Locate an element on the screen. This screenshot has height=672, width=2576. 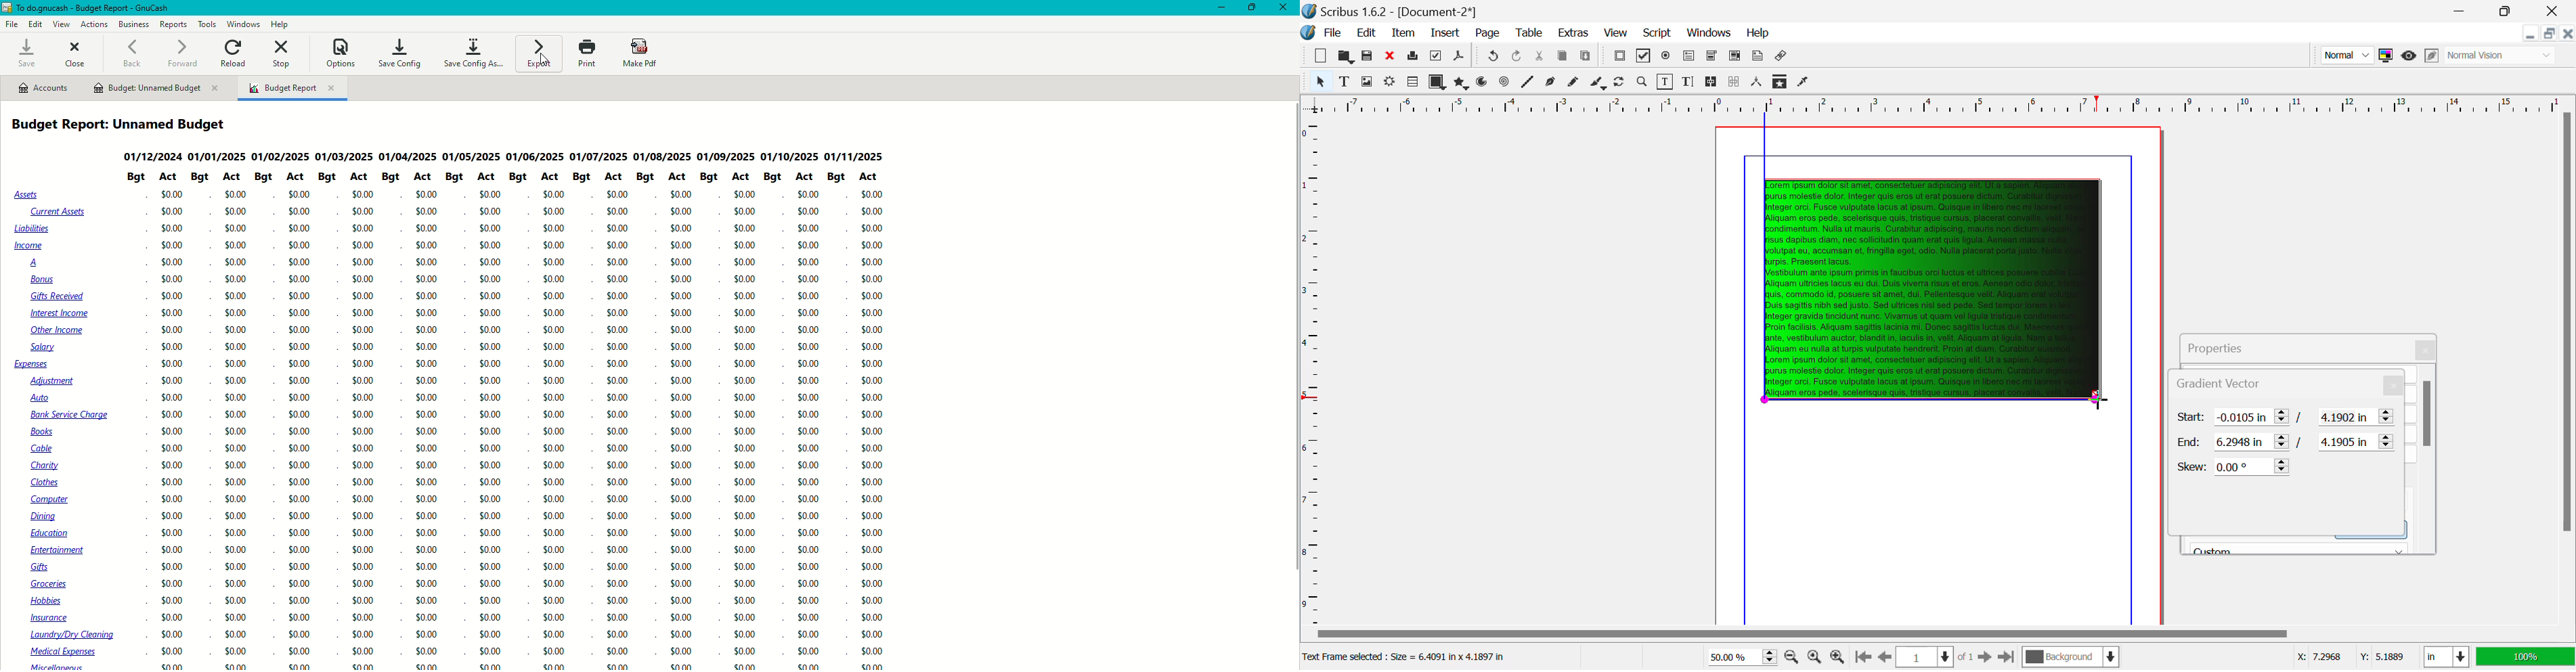
0.00 is located at coordinates (237, 430).